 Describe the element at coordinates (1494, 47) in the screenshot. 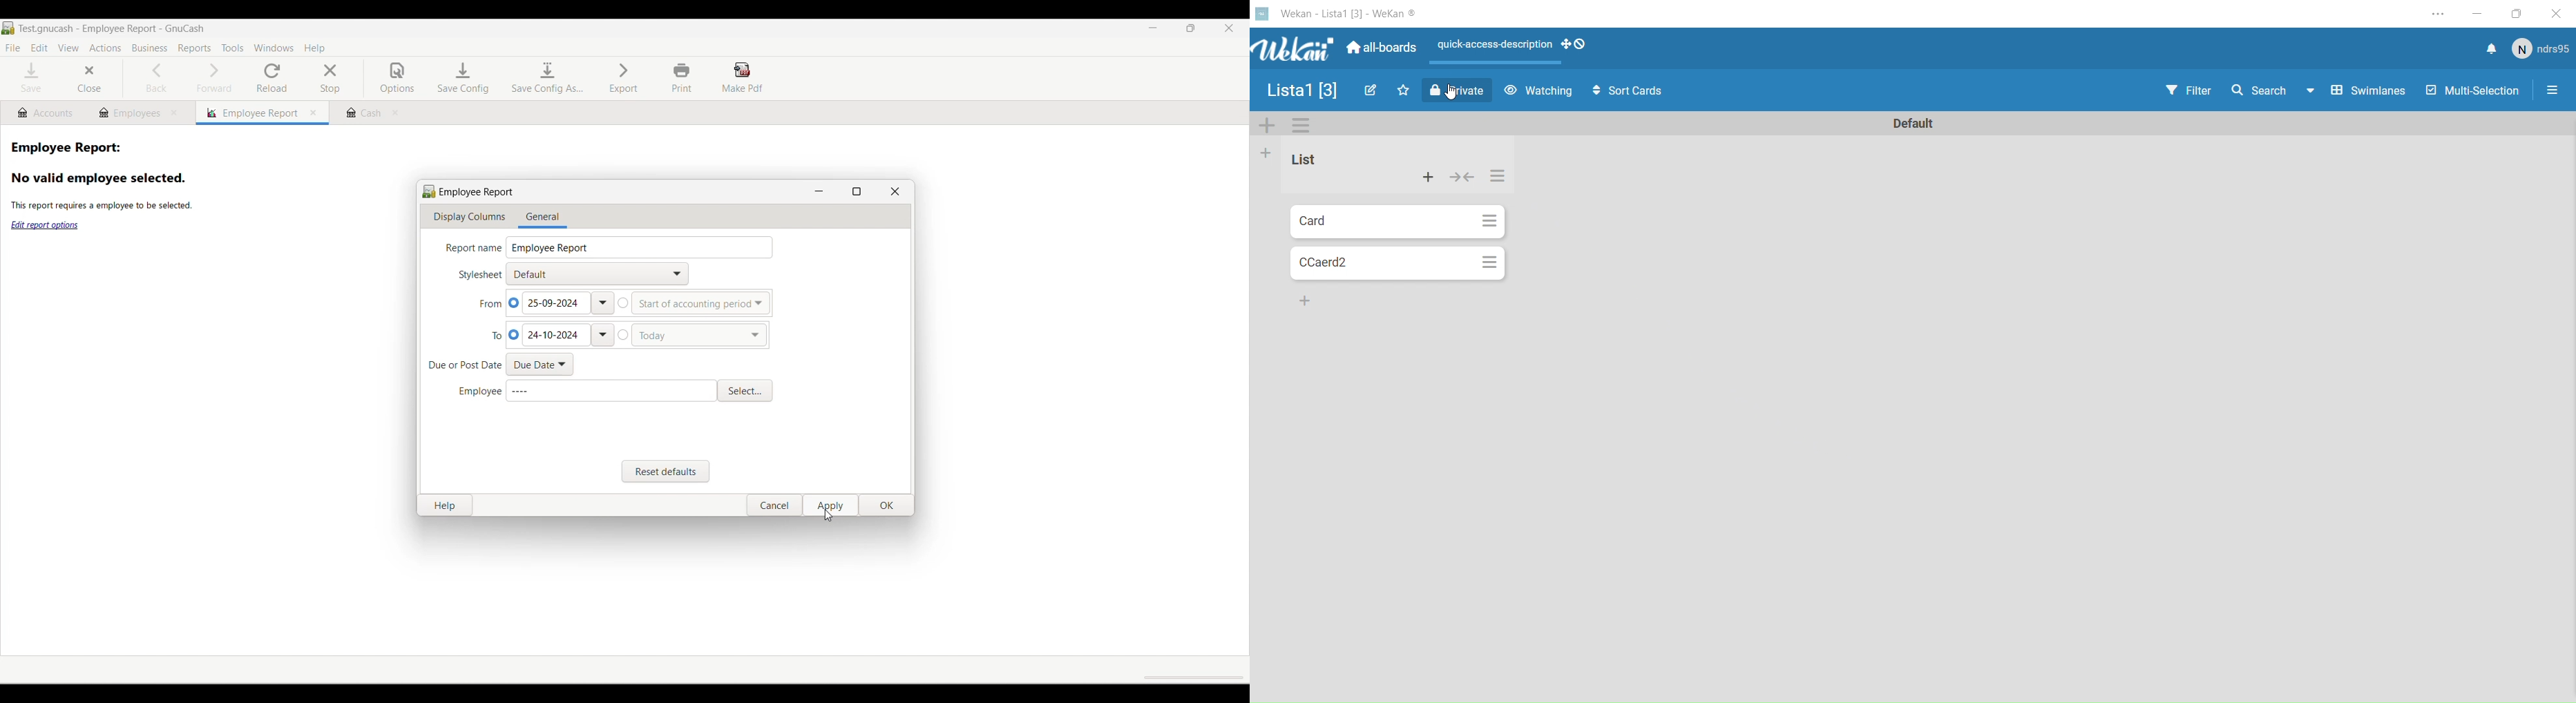

I see `QuickAcccesdescription` at that location.